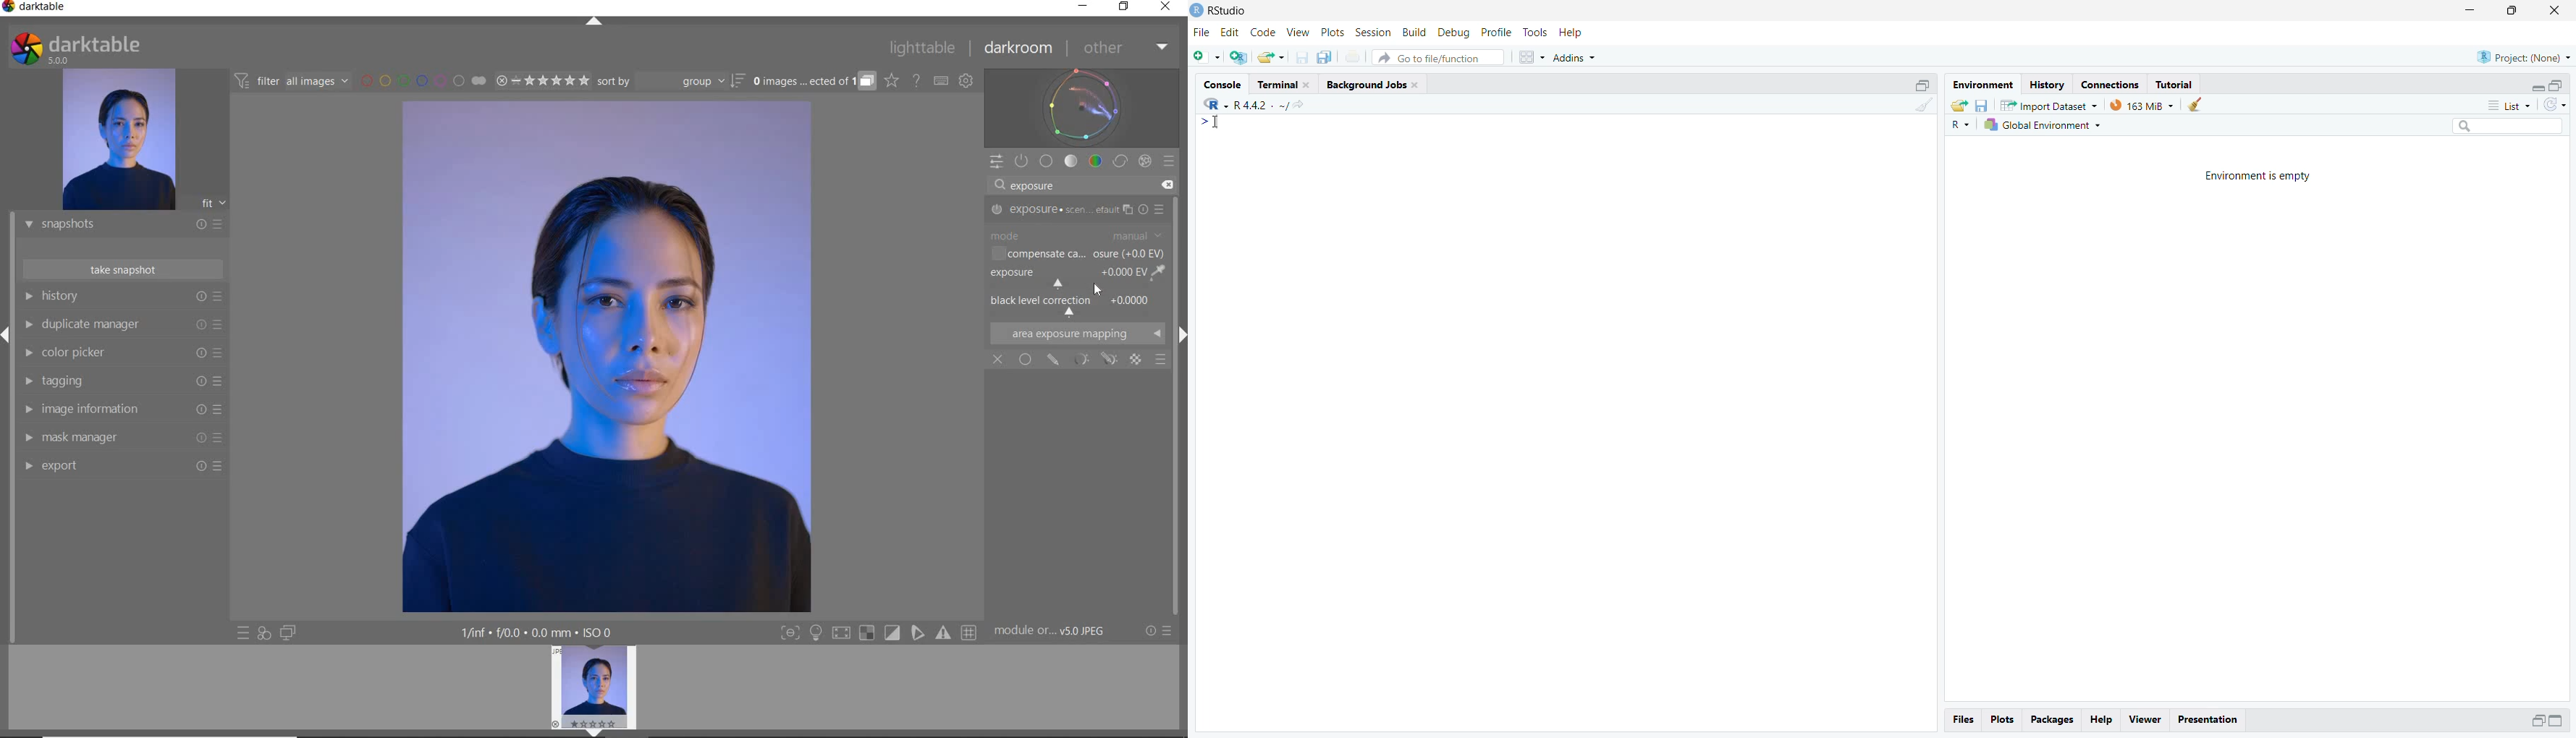 Image resolution: width=2576 pixels, height=756 pixels. What do you see at coordinates (1298, 33) in the screenshot?
I see `view` at bounding box center [1298, 33].